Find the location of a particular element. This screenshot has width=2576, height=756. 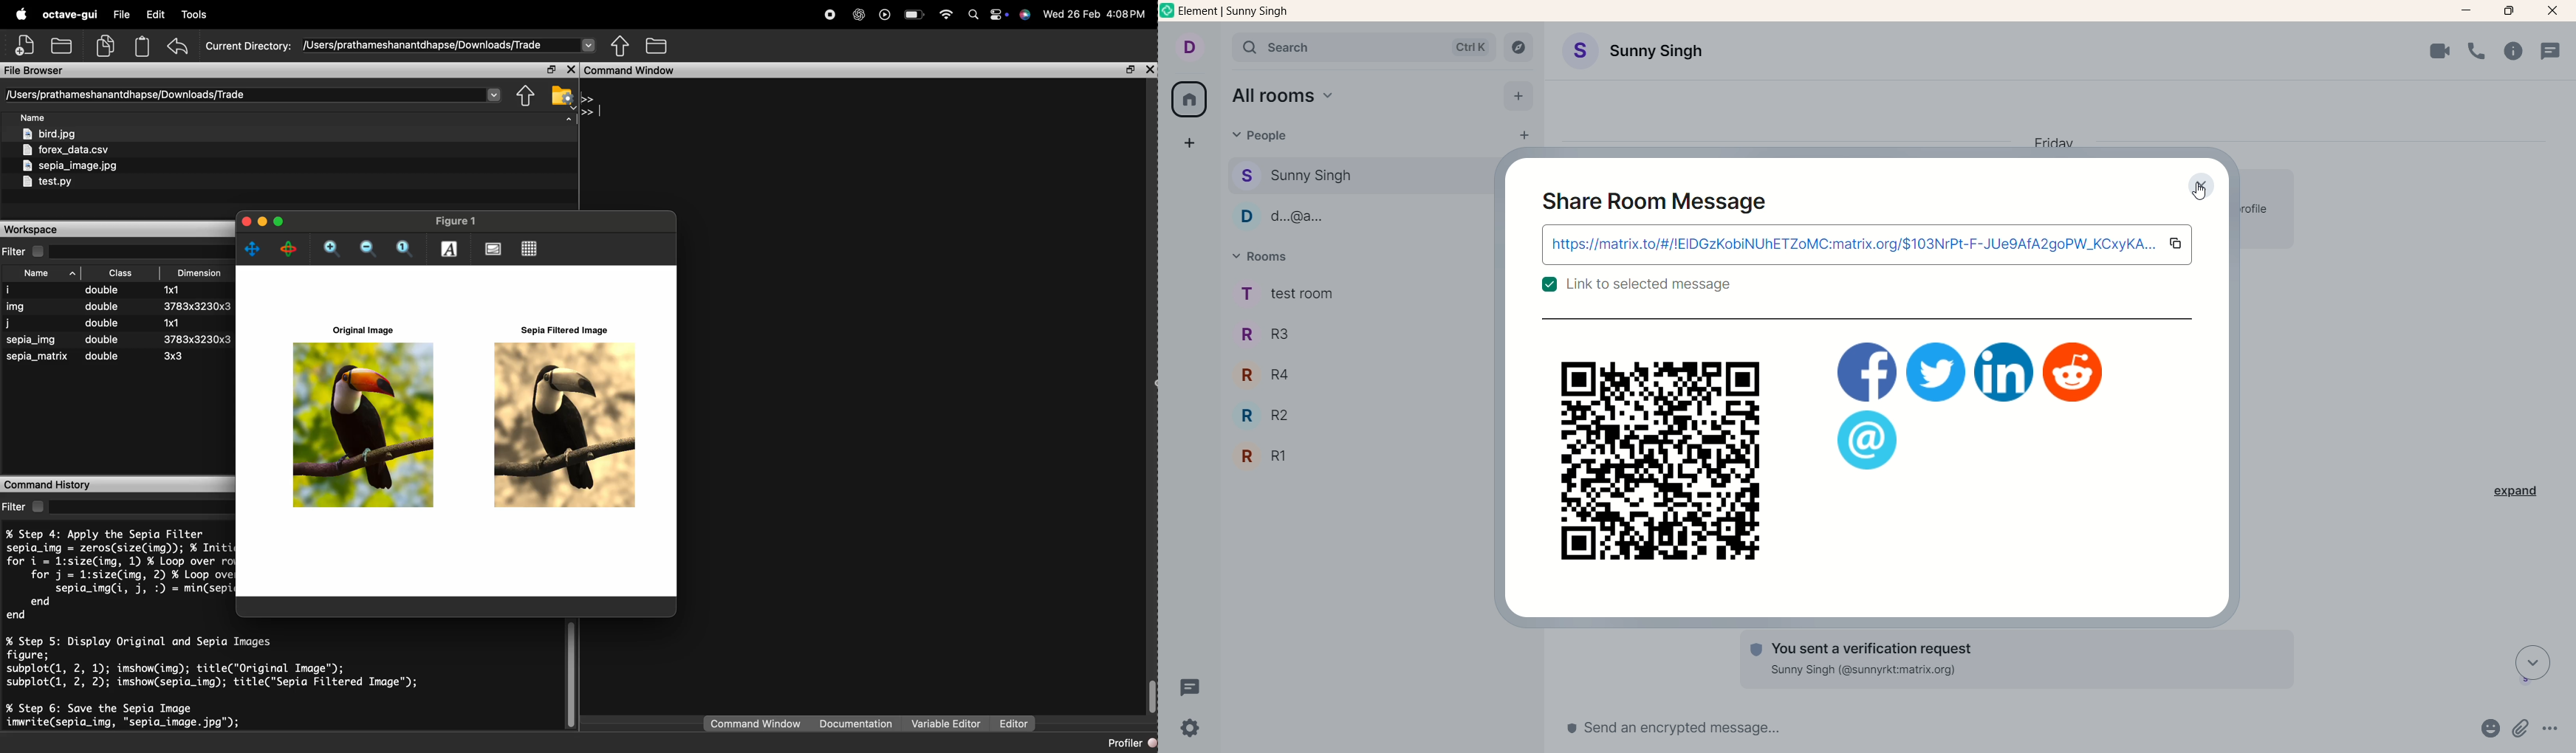

play is located at coordinates (885, 15).